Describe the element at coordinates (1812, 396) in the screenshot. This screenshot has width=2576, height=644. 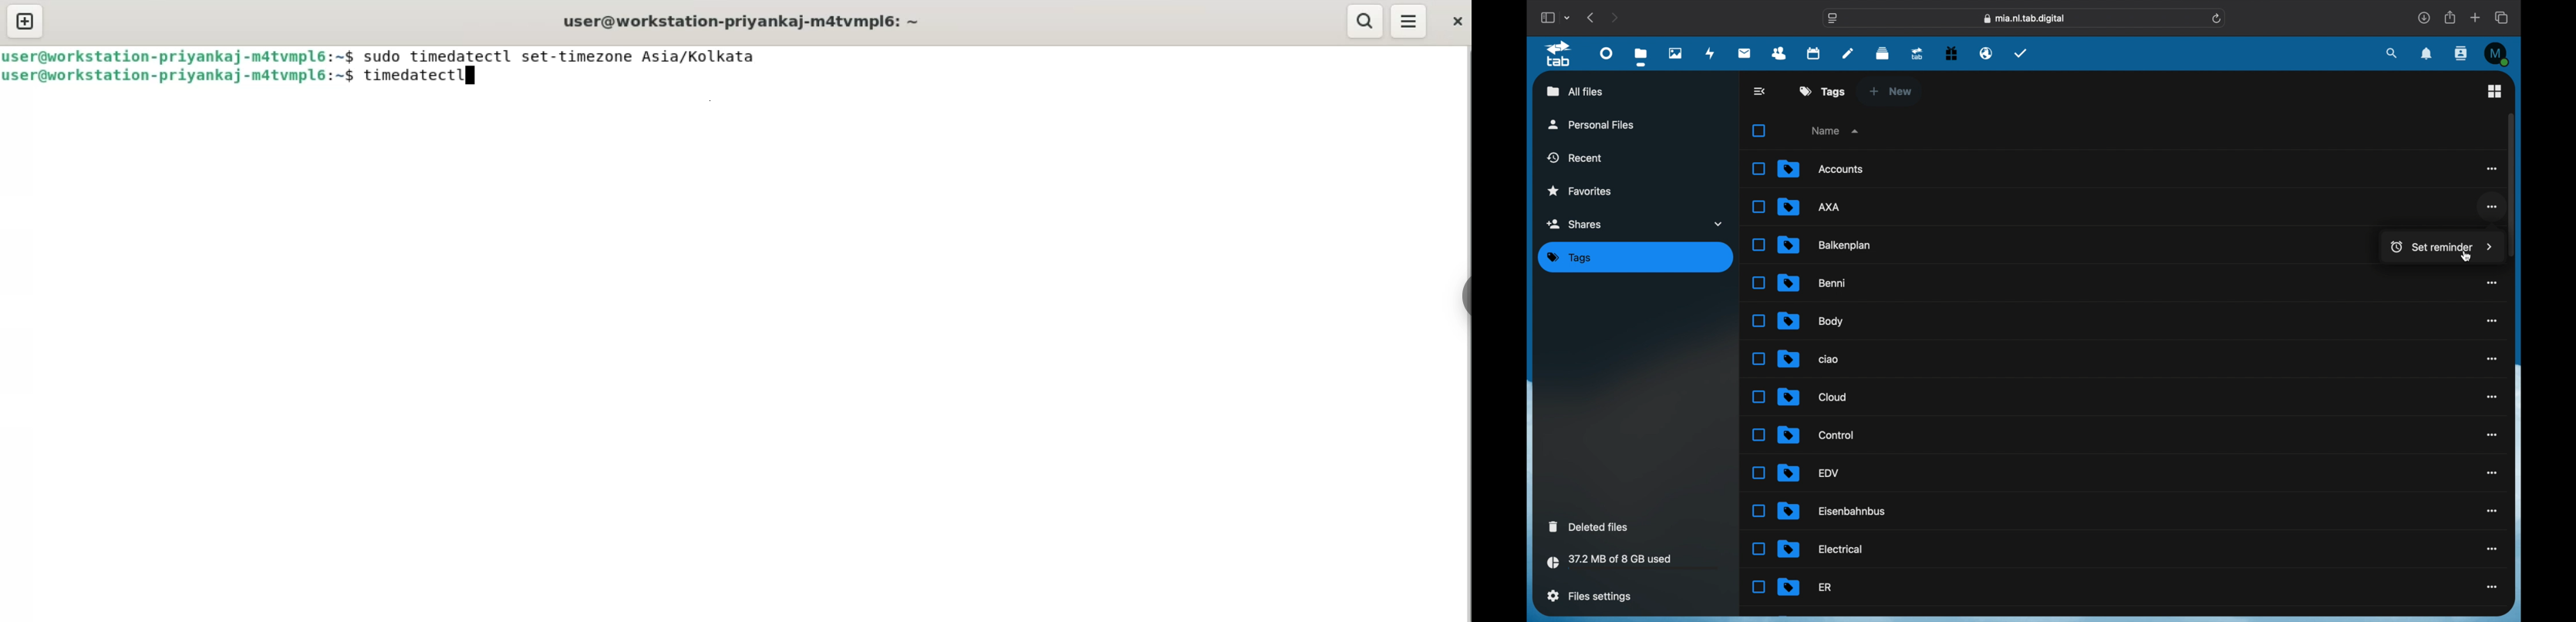
I see `file` at that location.